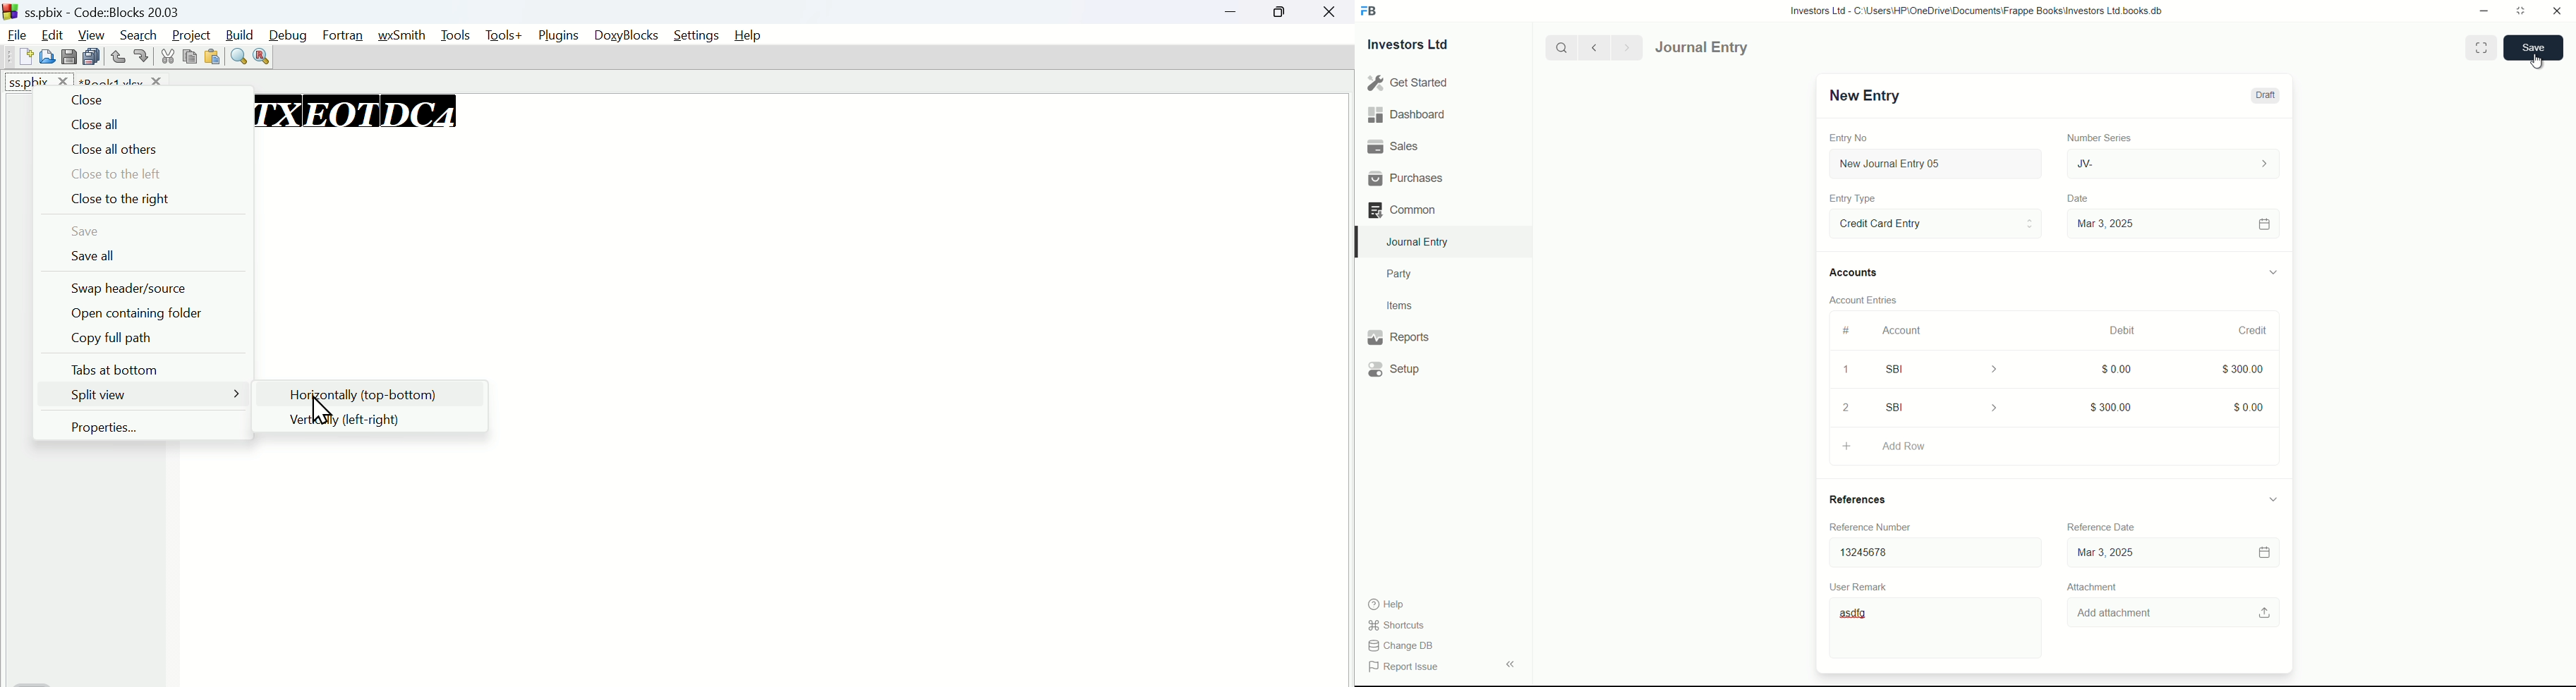  What do you see at coordinates (2175, 613) in the screenshot?
I see `Add attachment` at bounding box center [2175, 613].